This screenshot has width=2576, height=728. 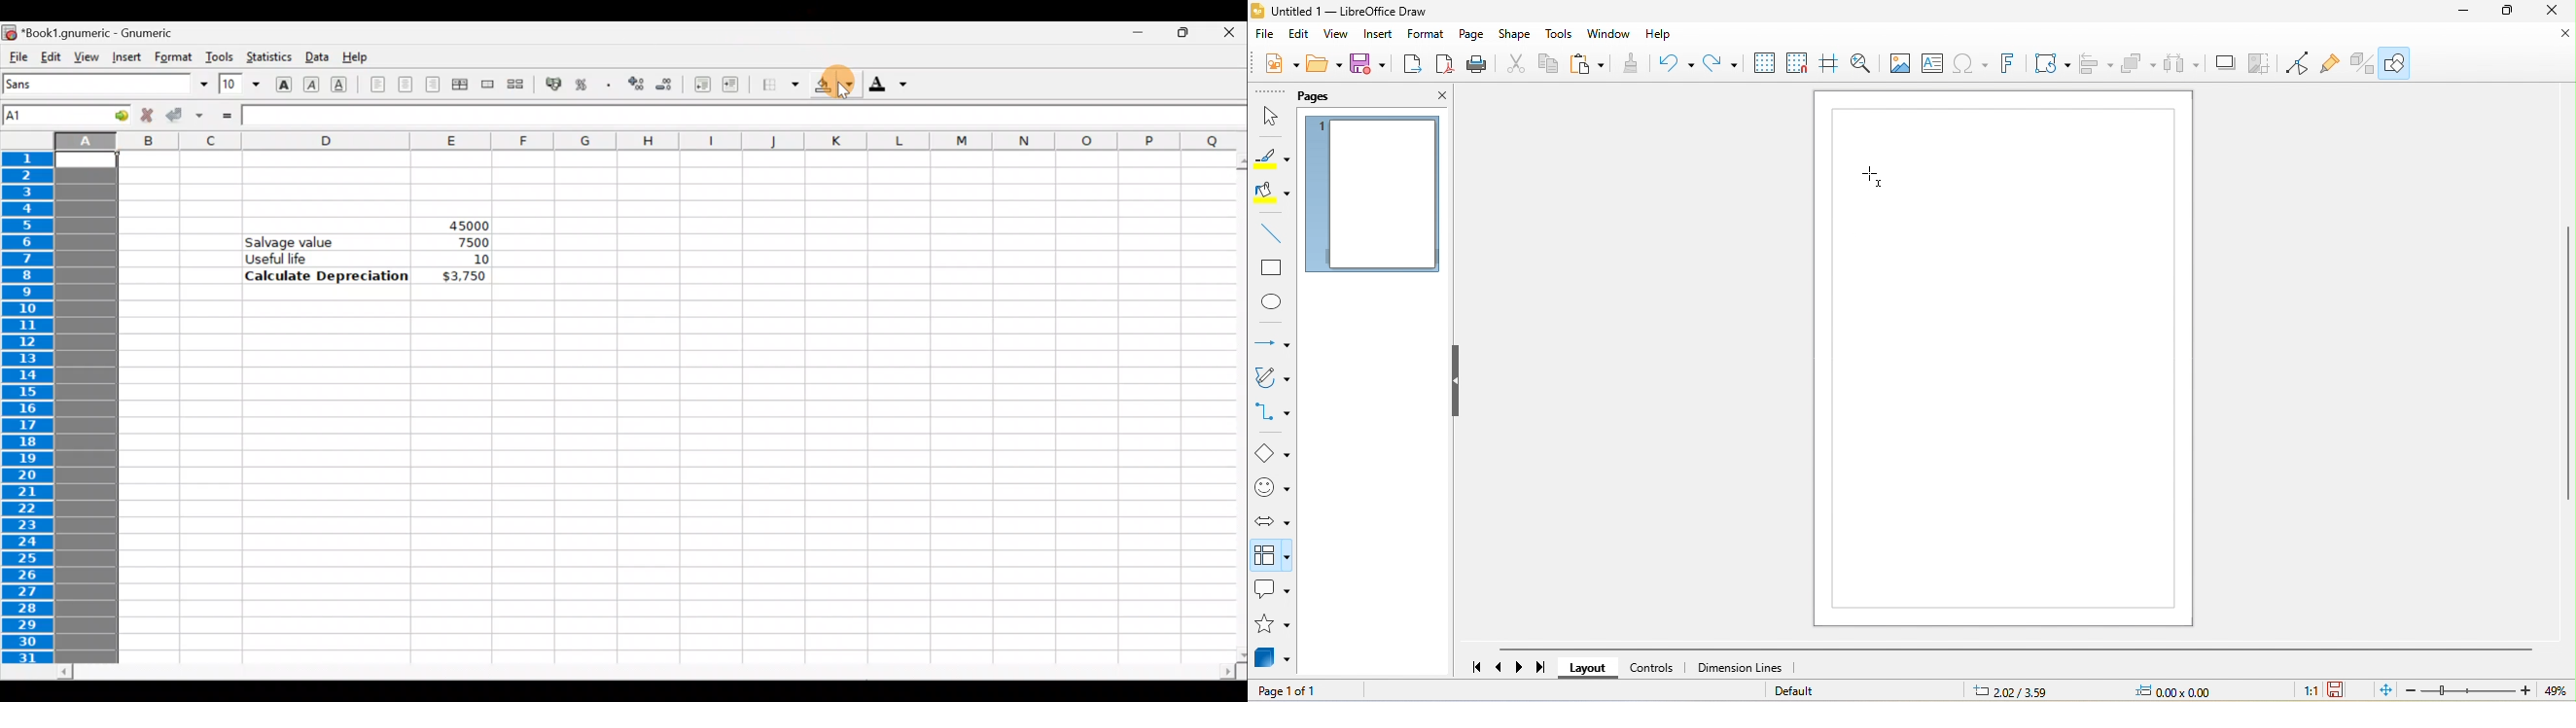 What do you see at coordinates (1459, 383) in the screenshot?
I see `hide` at bounding box center [1459, 383].